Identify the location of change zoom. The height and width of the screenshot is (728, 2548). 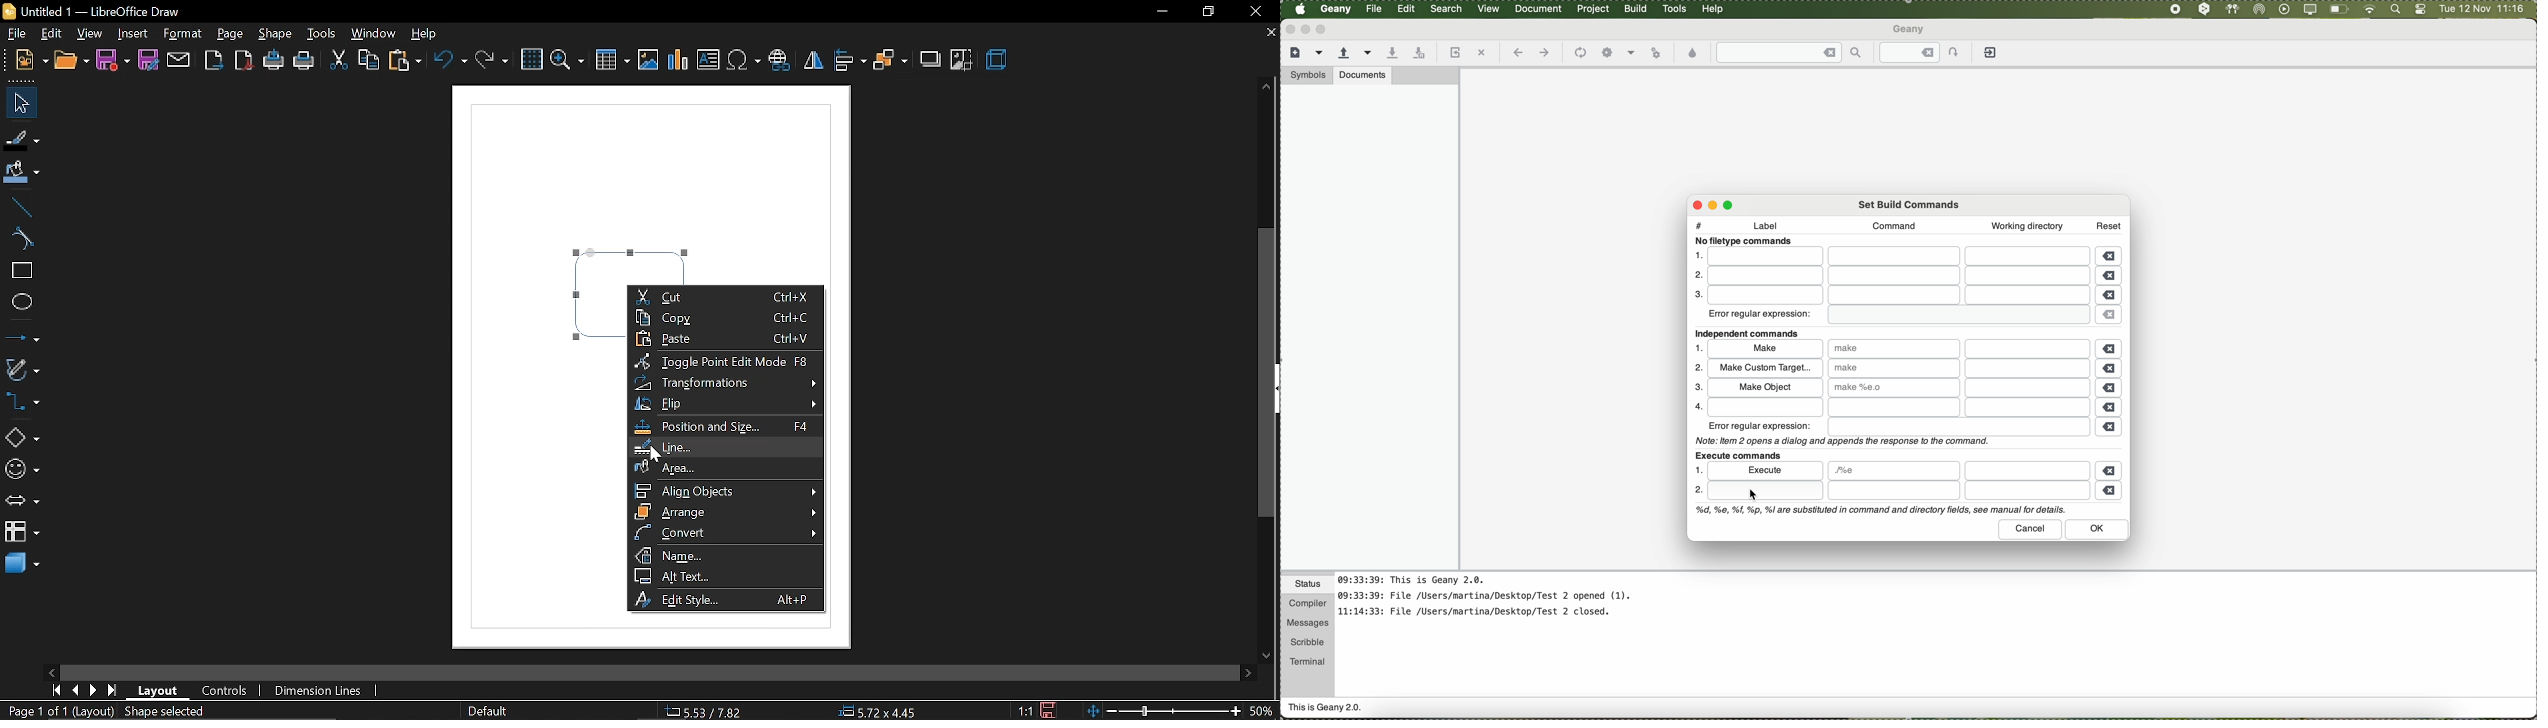
(1163, 712).